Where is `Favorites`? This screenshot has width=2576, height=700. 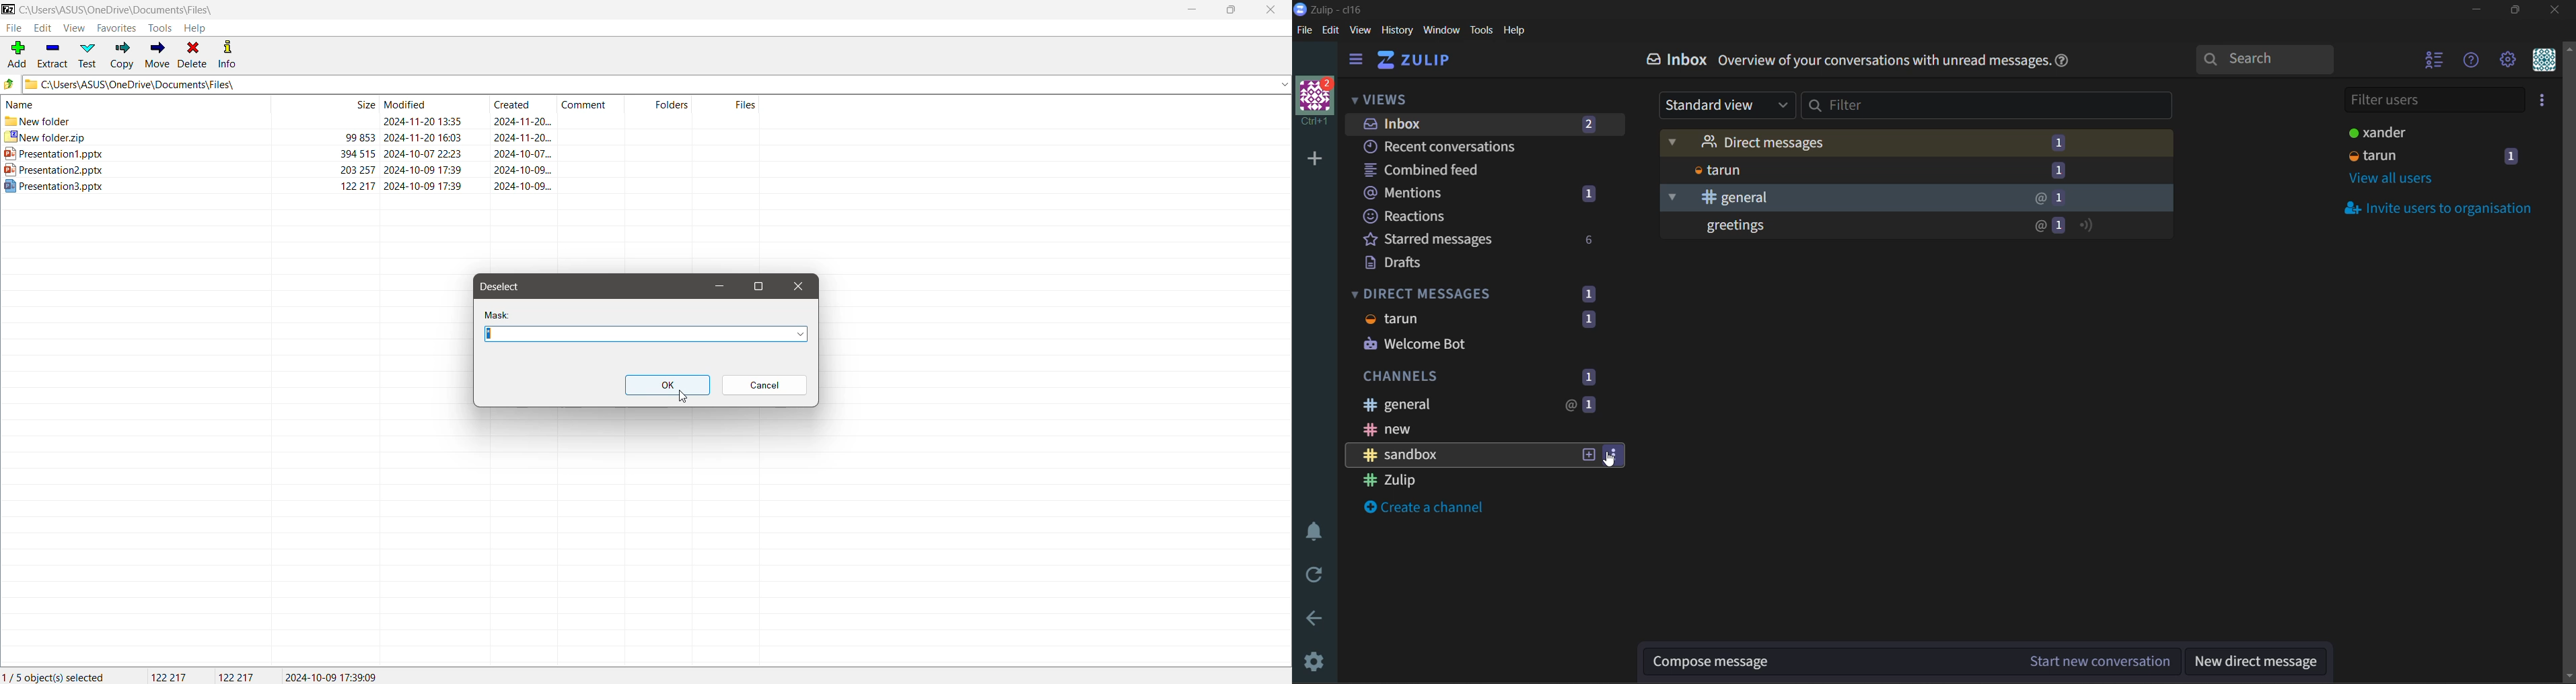
Favorites is located at coordinates (115, 29).